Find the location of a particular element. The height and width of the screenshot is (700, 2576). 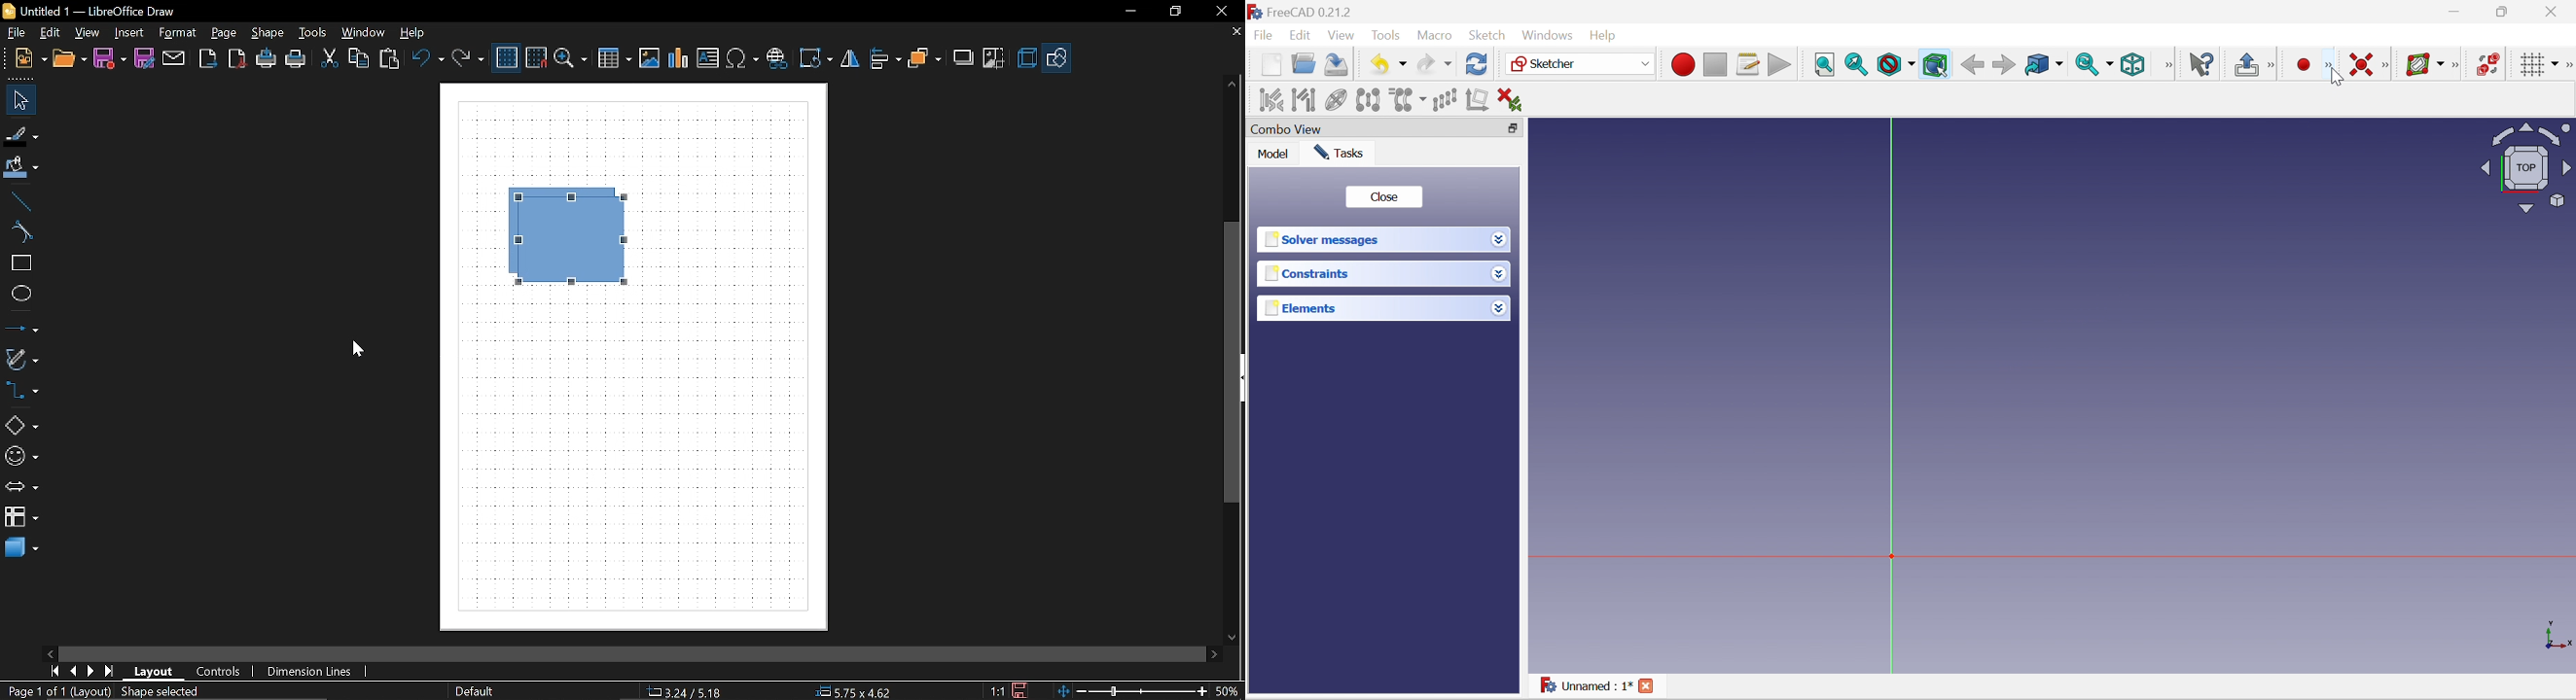

Delete all constraints is located at coordinates (1510, 101).